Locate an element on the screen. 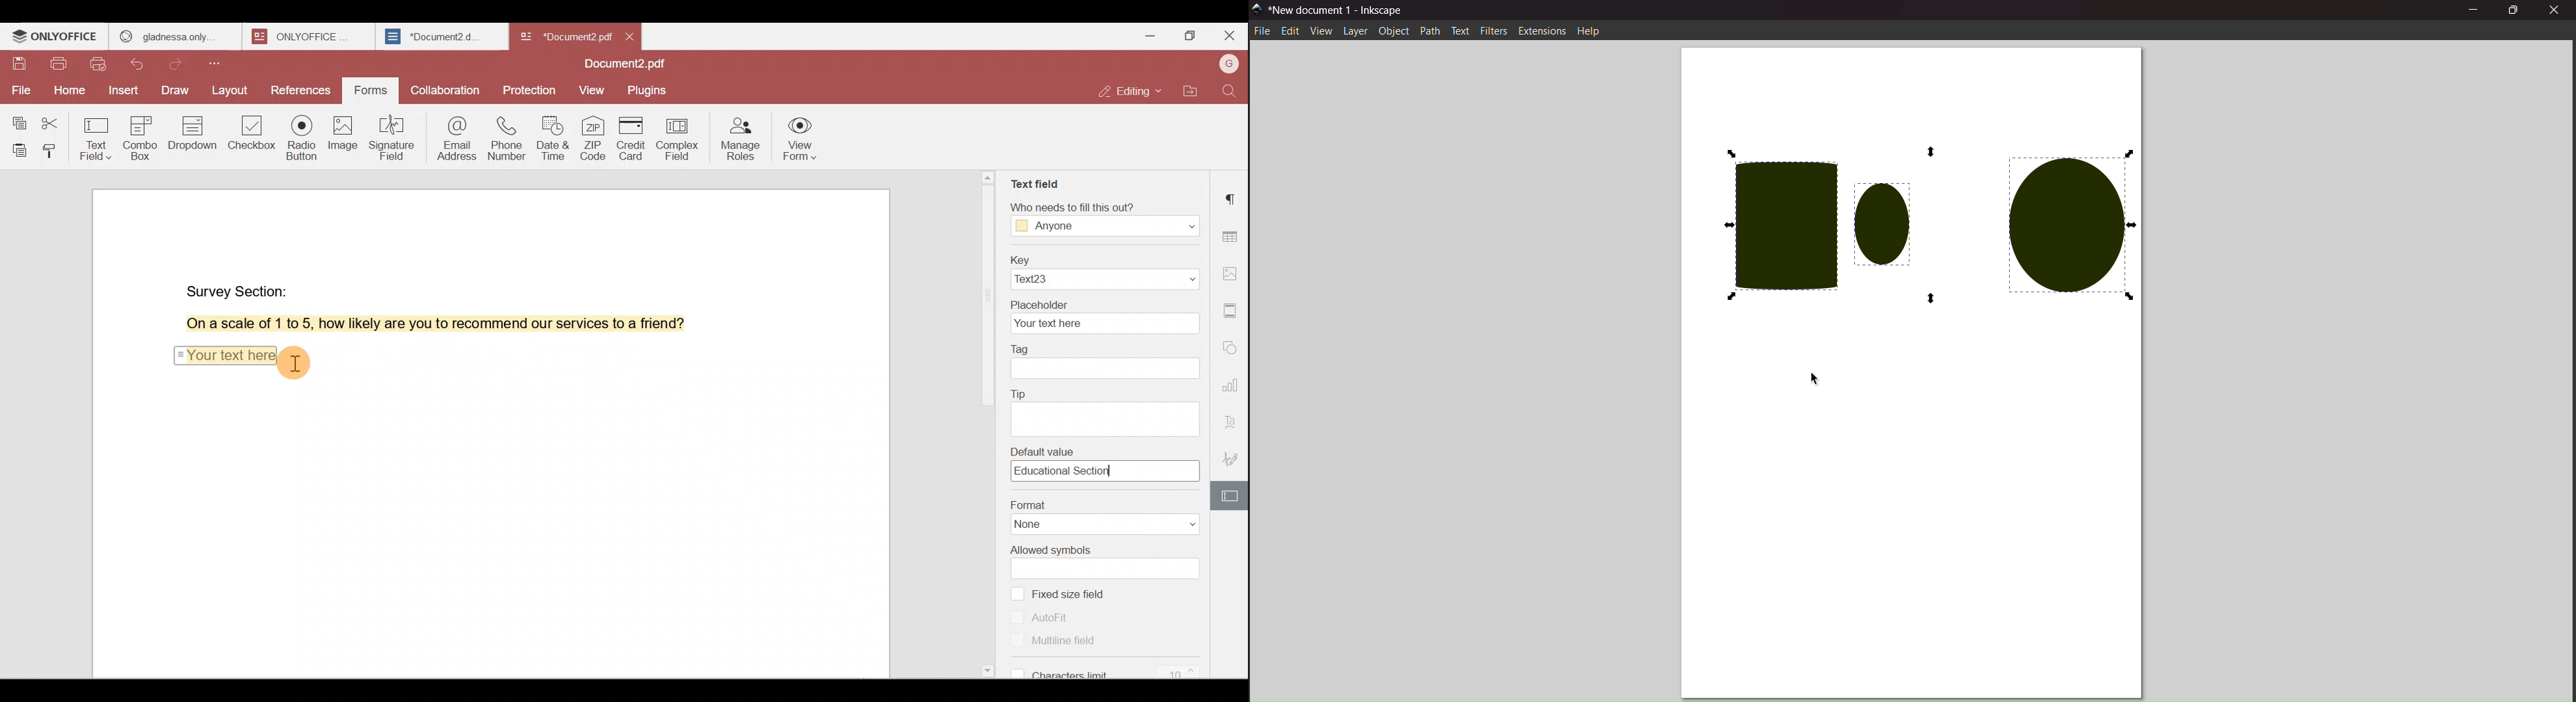 This screenshot has width=2576, height=728. Combo box is located at coordinates (145, 136).